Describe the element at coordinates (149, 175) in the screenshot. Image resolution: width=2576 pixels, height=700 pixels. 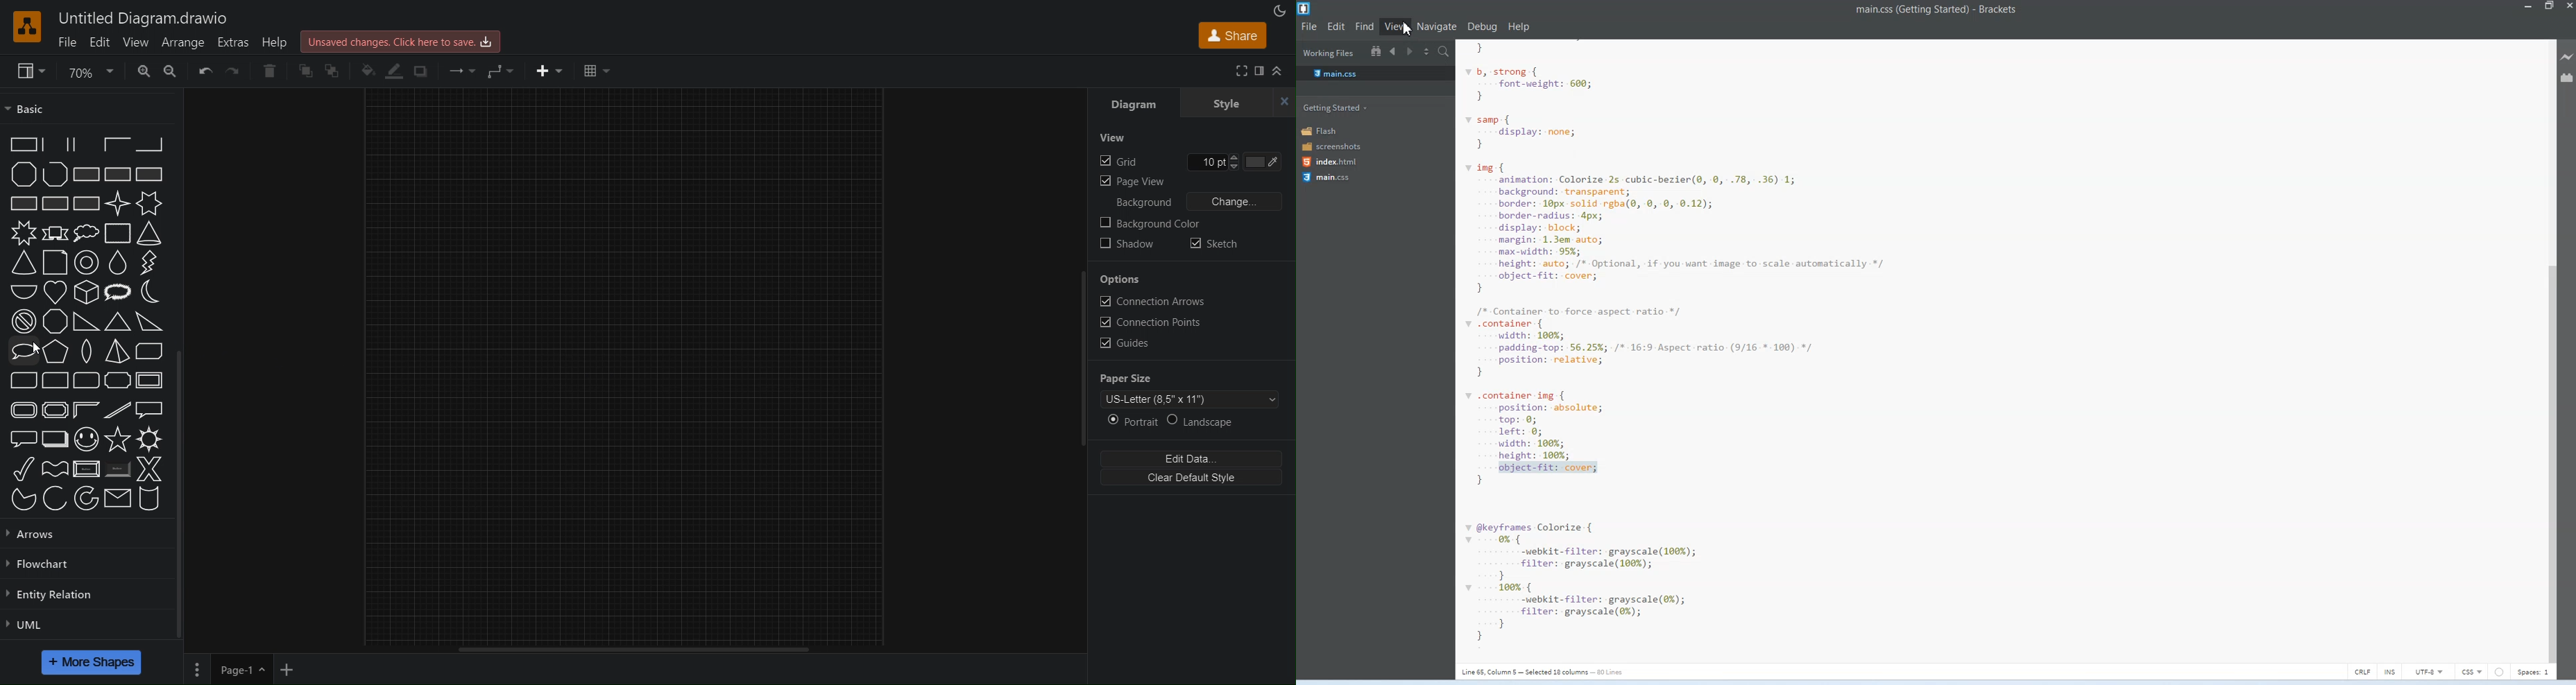
I see `Rectangle with Vertical Fill` at that location.